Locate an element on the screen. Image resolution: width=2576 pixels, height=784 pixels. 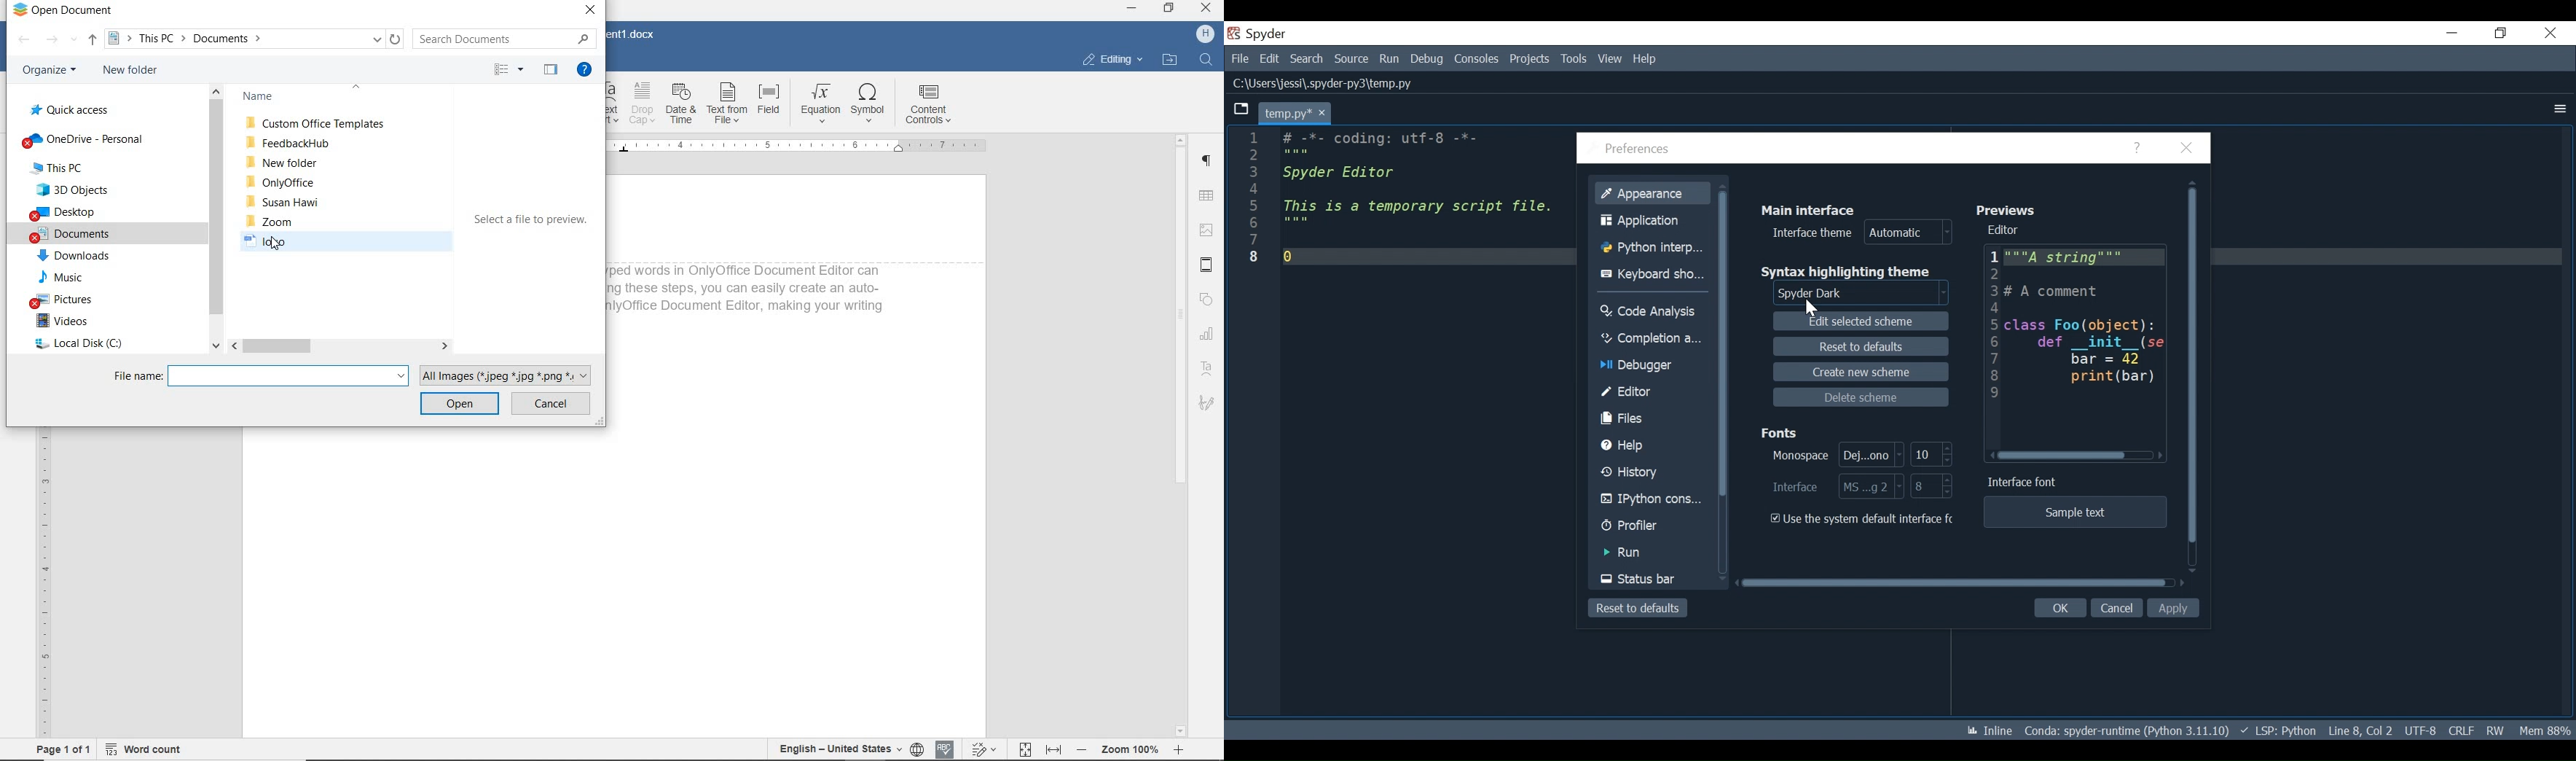
Horizontal Scroll bar is located at coordinates (2062, 455).